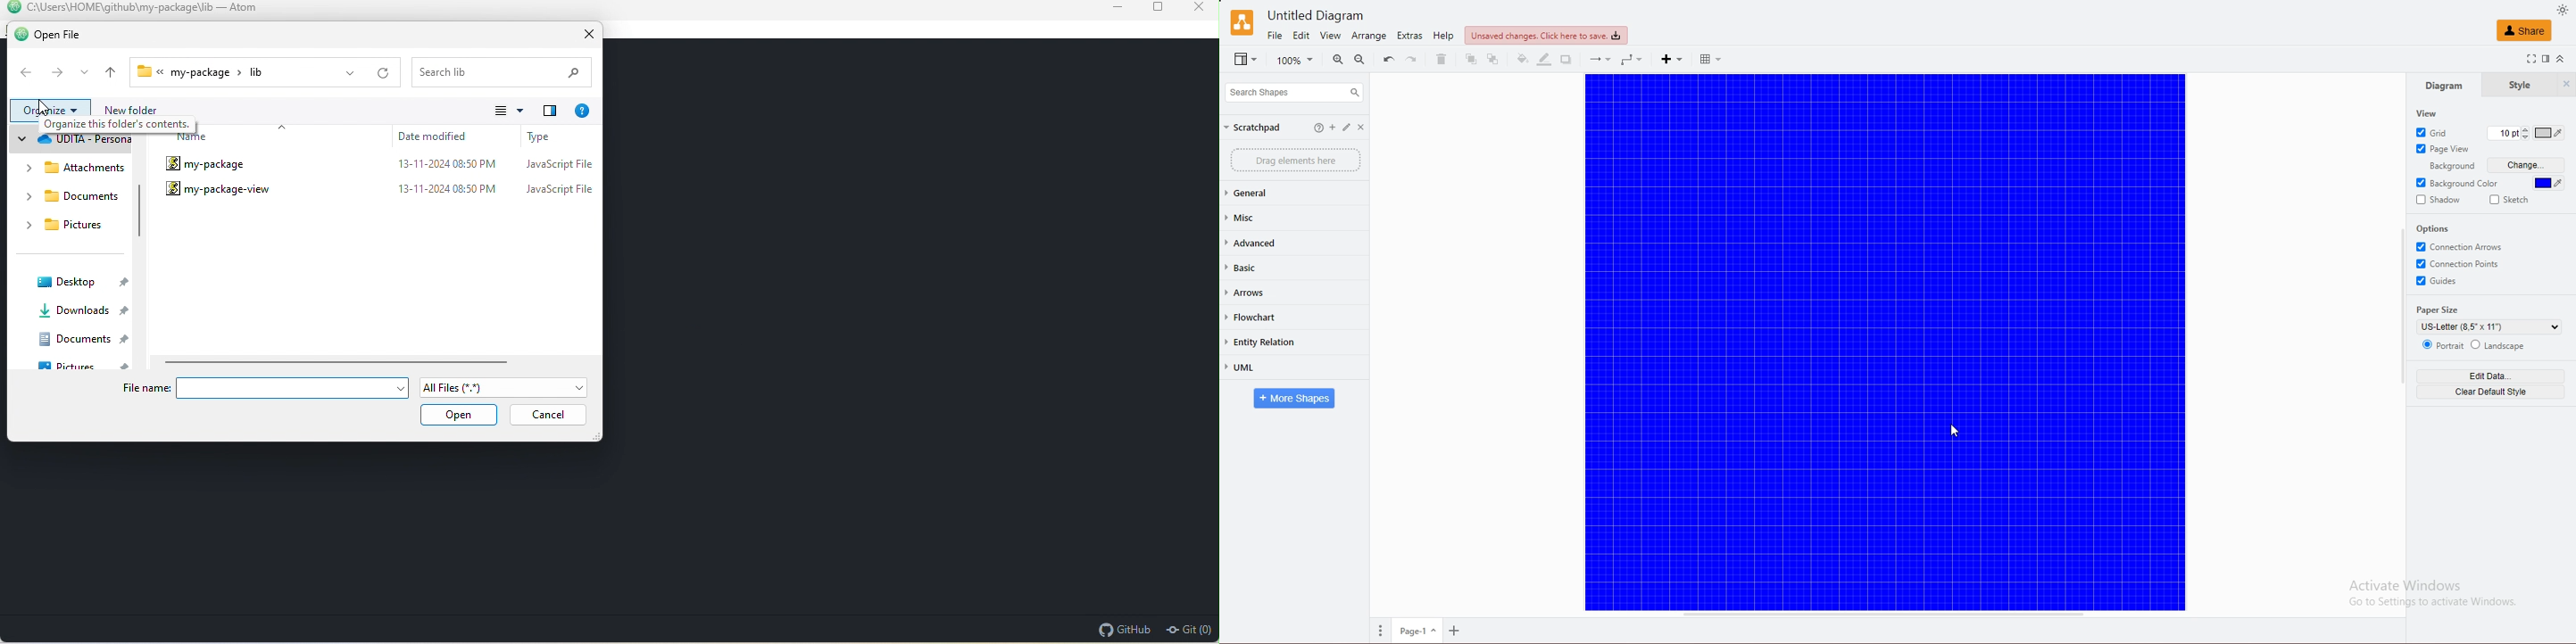  I want to click on background color, so click(2459, 183).